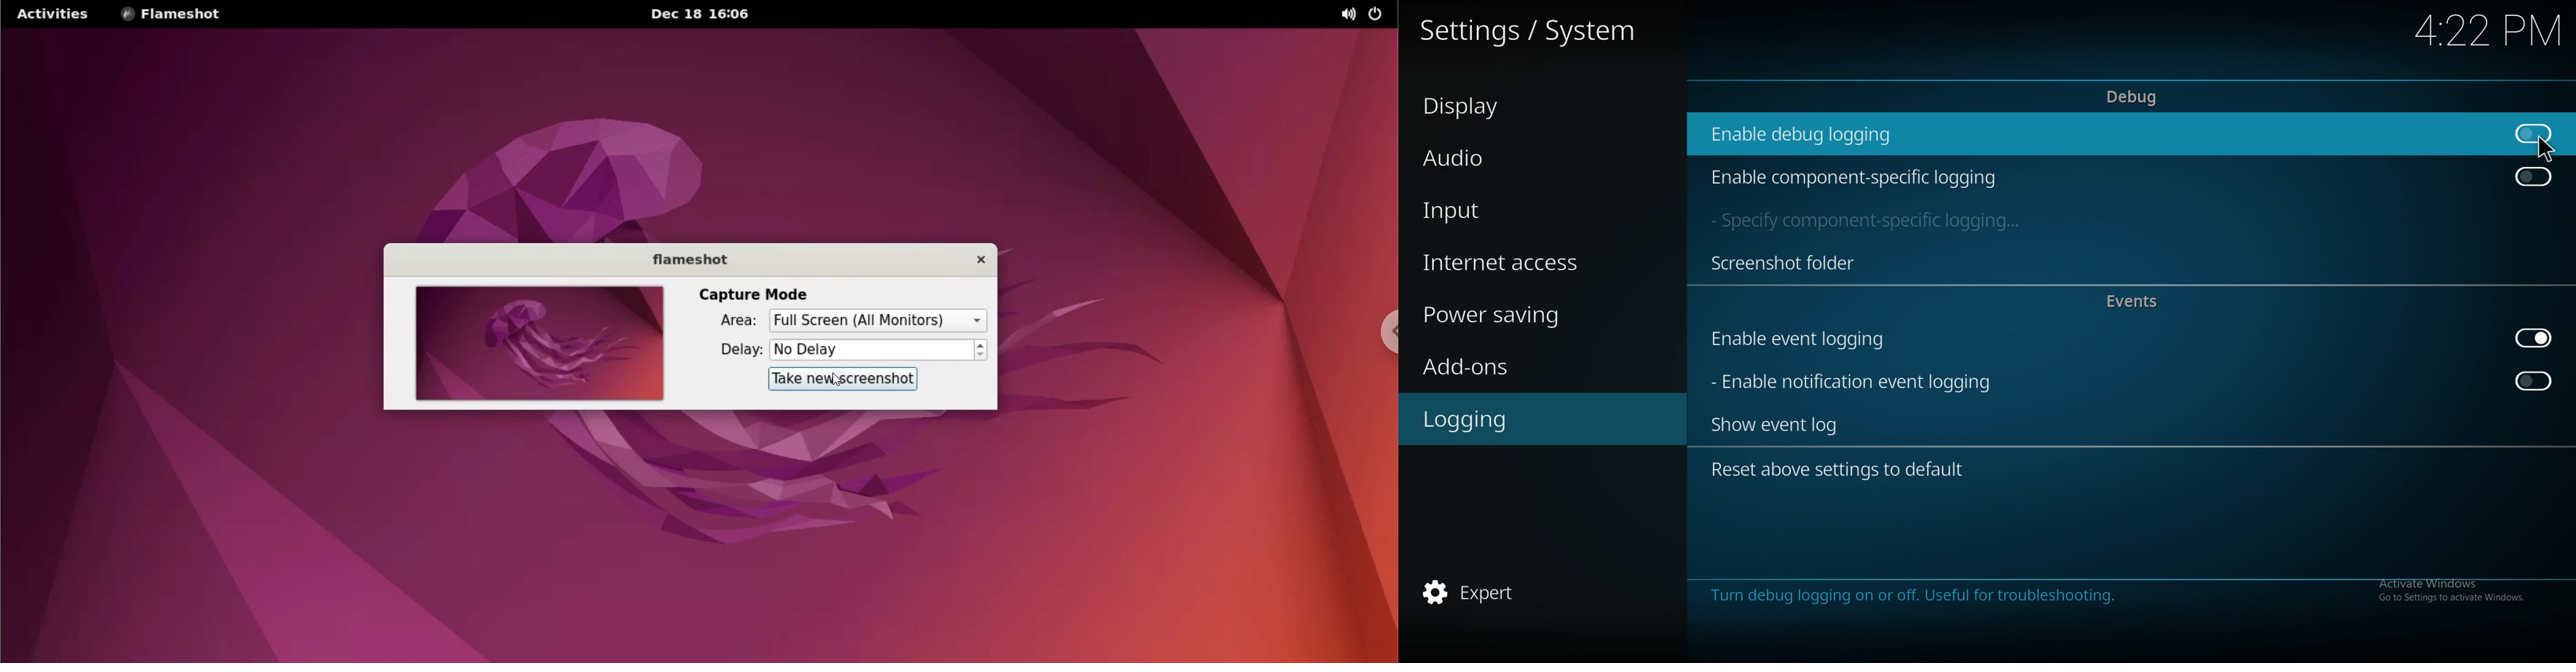 The image size is (2576, 672). Describe the element at coordinates (2532, 132) in the screenshot. I see `off` at that location.